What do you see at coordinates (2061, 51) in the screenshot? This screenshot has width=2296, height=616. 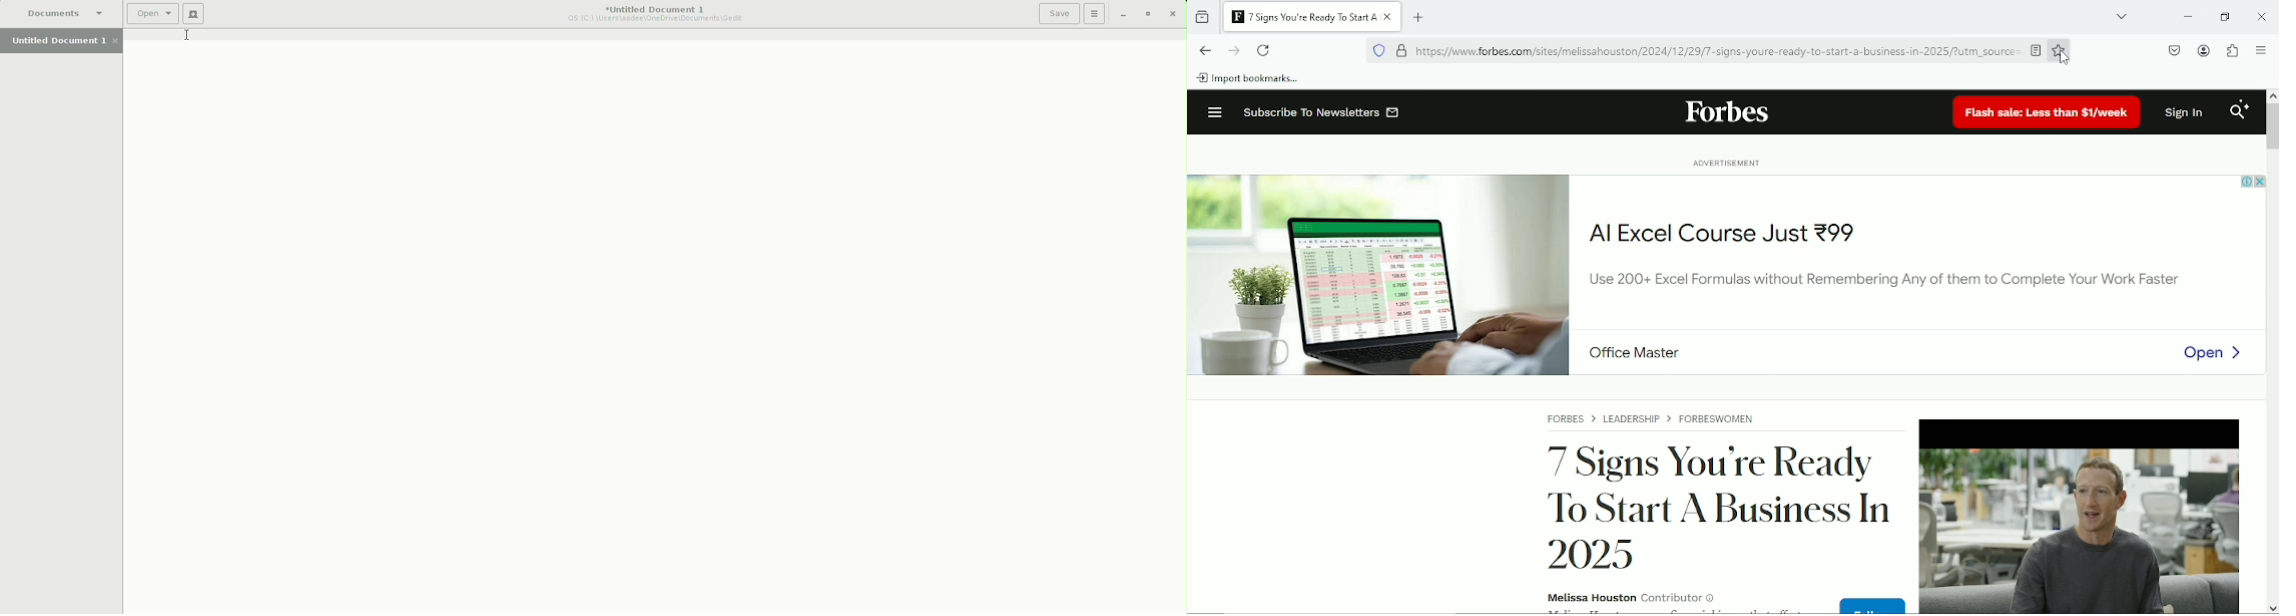 I see `Bookmark this page` at bounding box center [2061, 51].